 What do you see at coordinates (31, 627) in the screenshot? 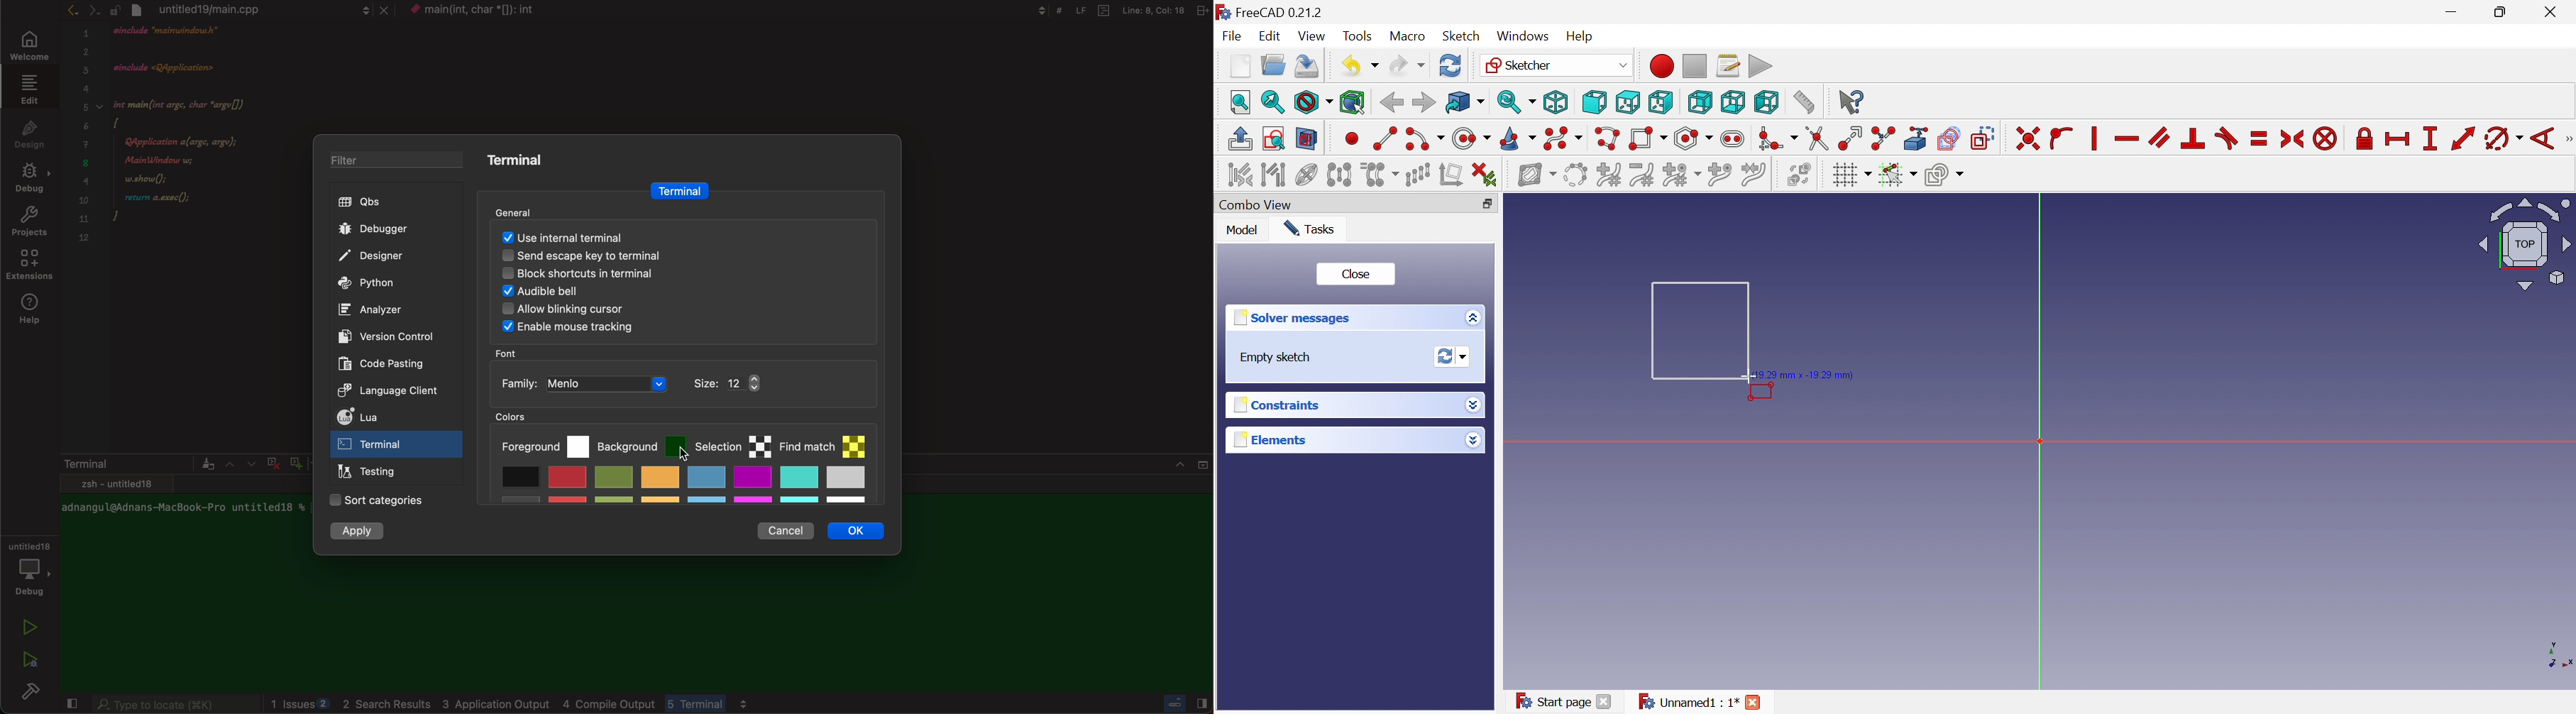
I see `run` at bounding box center [31, 627].